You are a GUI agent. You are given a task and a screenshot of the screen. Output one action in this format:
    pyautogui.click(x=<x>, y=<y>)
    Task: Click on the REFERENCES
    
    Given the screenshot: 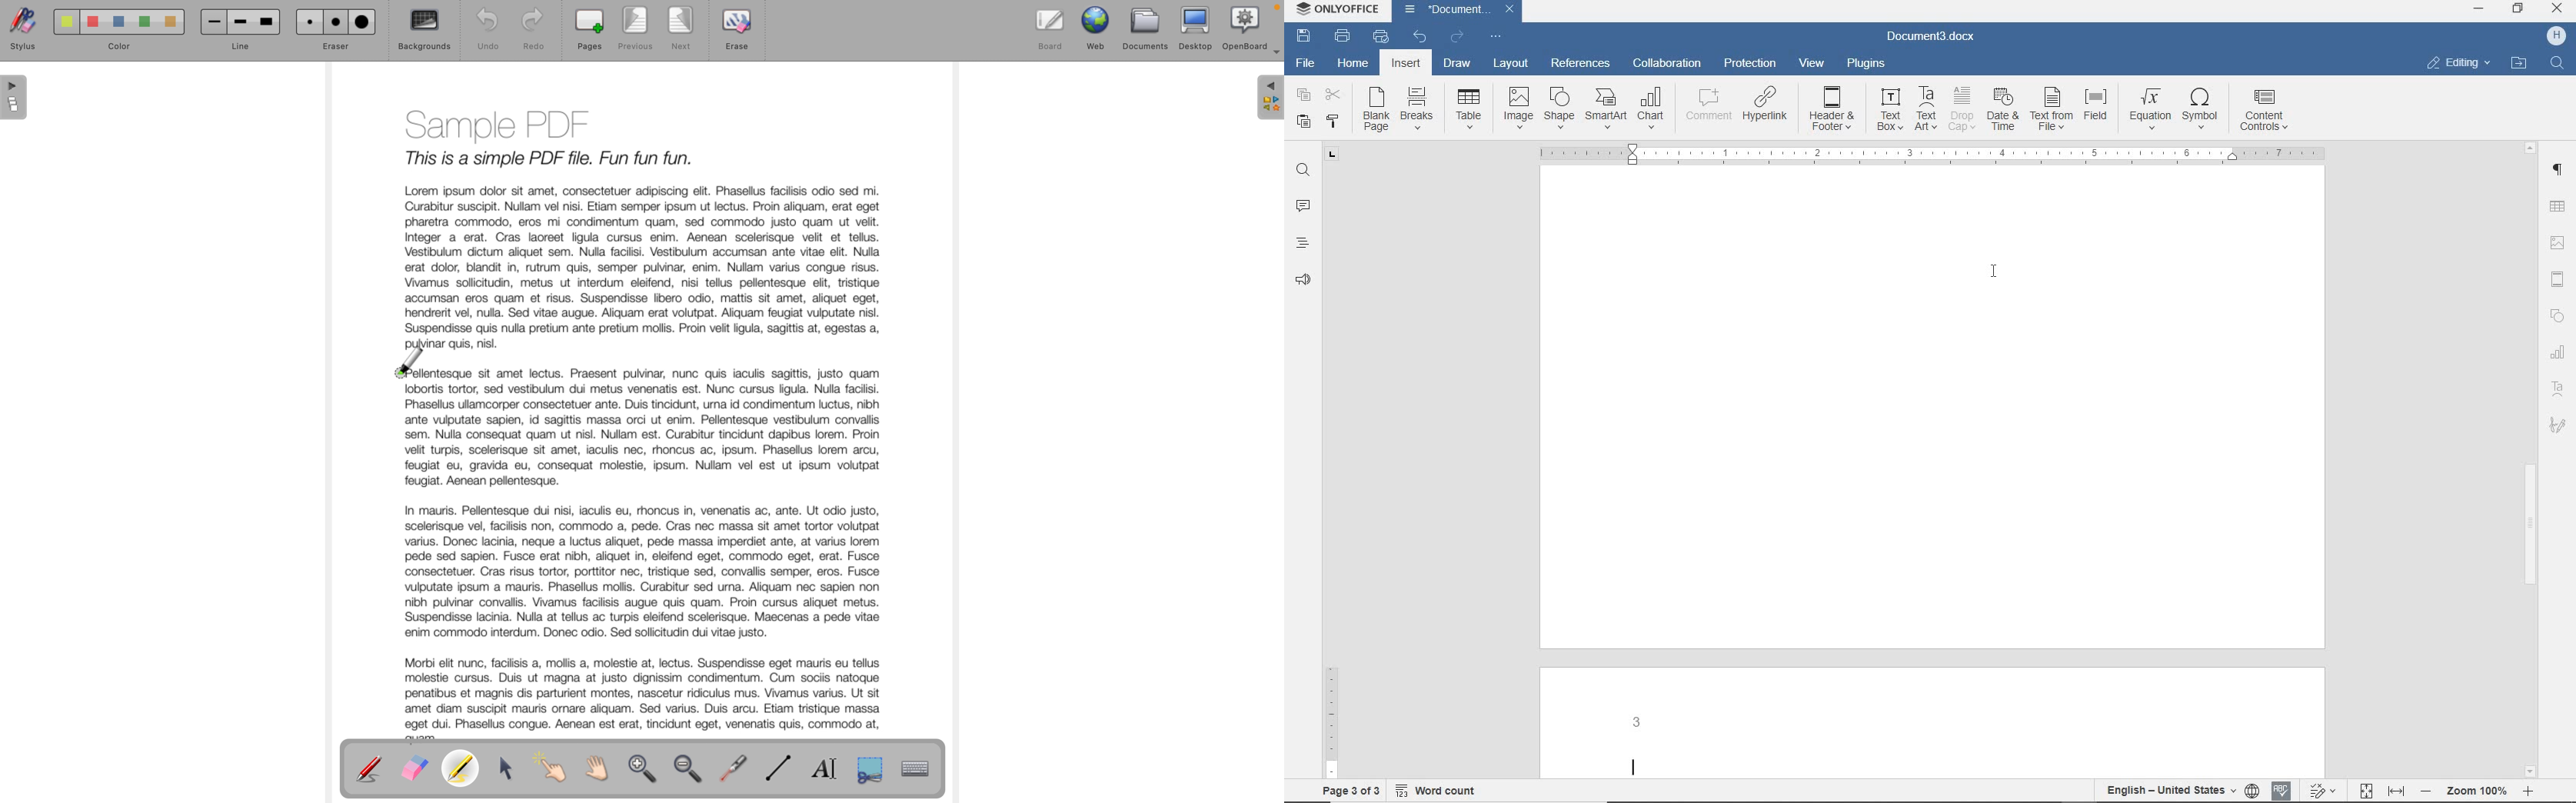 What is the action you would take?
    pyautogui.click(x=1580, y=64)
    